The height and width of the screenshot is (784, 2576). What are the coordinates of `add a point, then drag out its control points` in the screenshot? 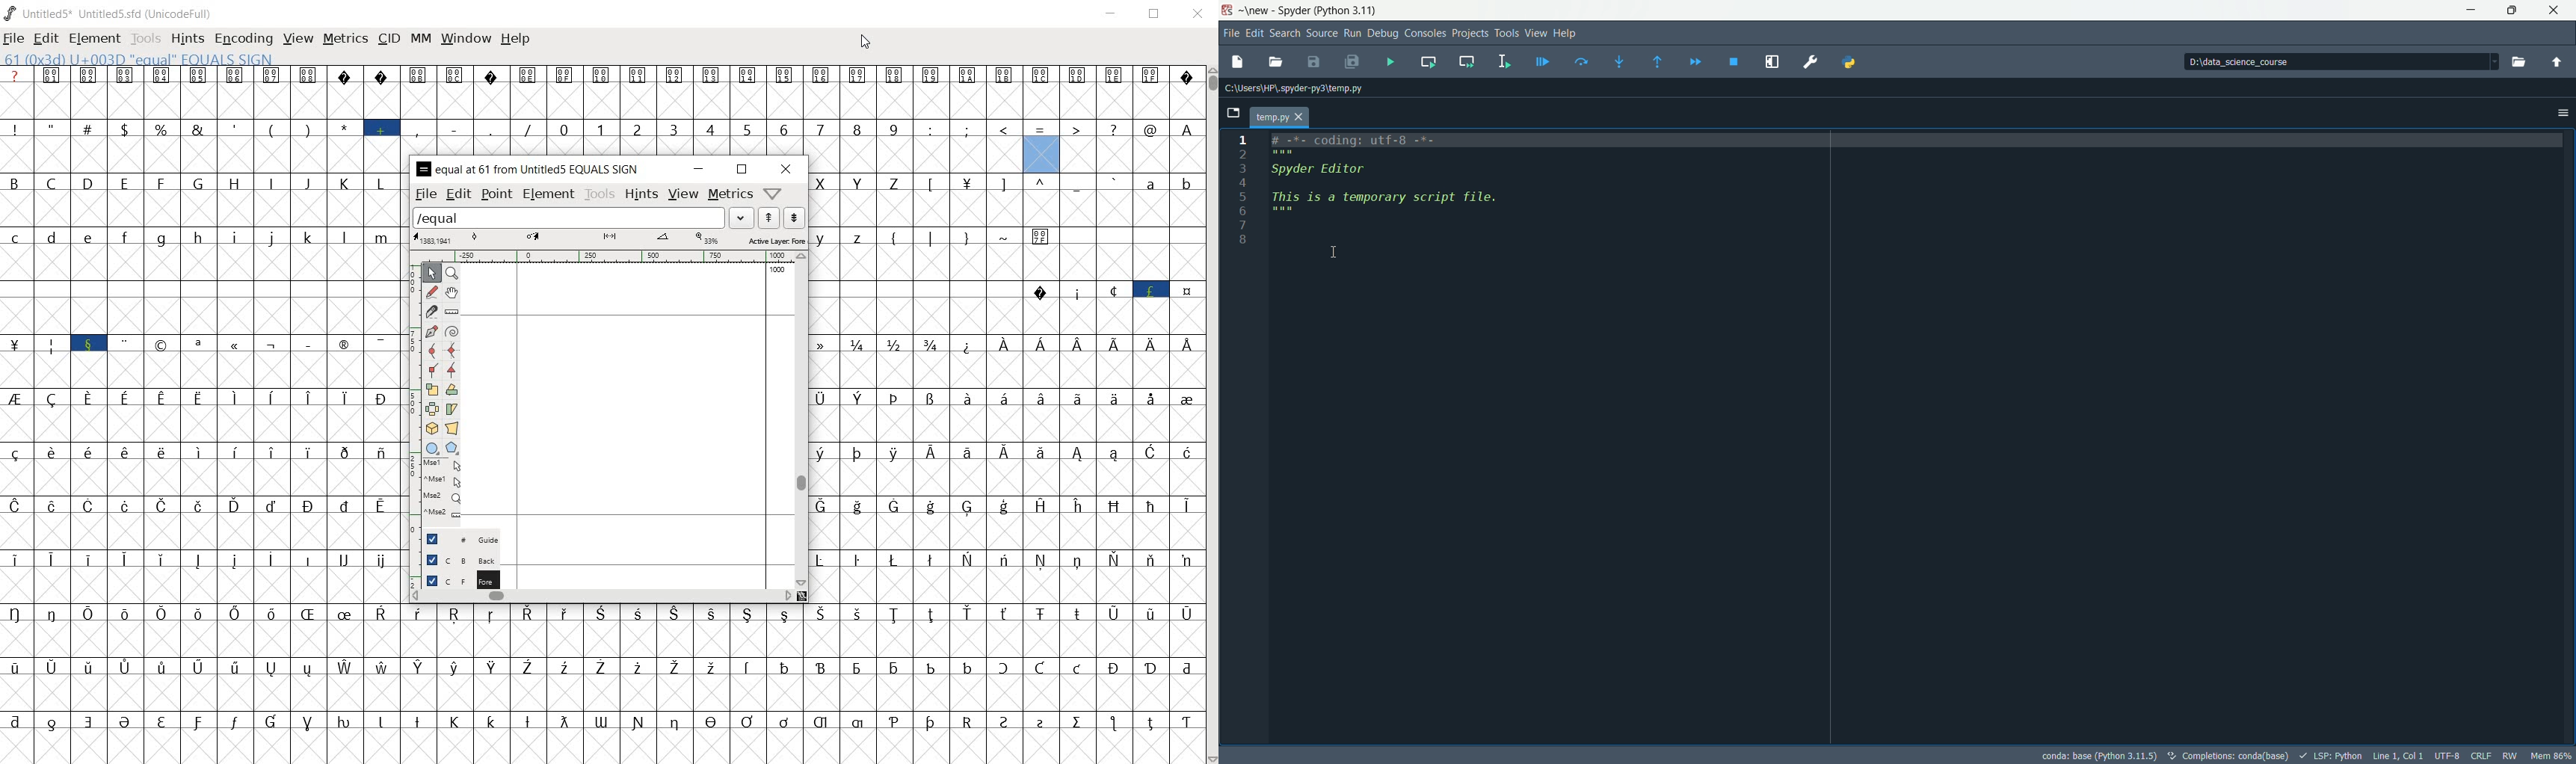 It's located at (431, 332).